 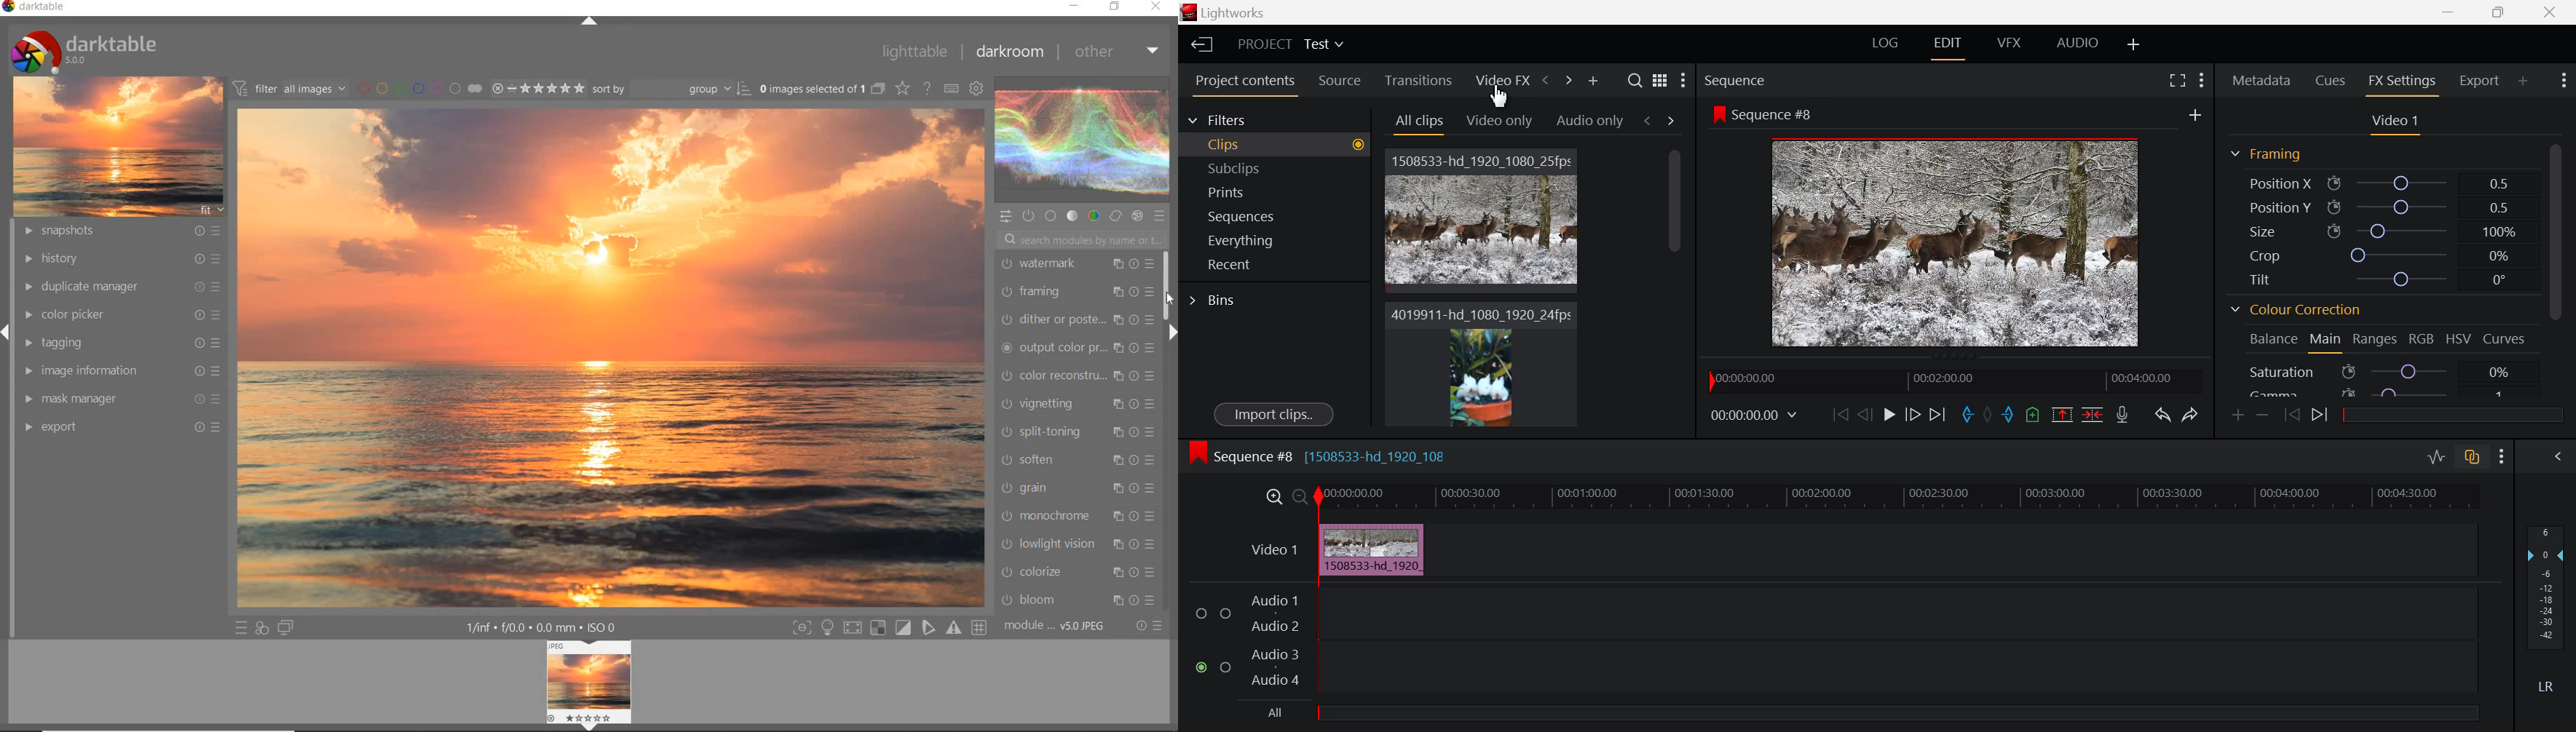 I want to click on EXPAND/COLLAPSE, so click(x=589, y=22).